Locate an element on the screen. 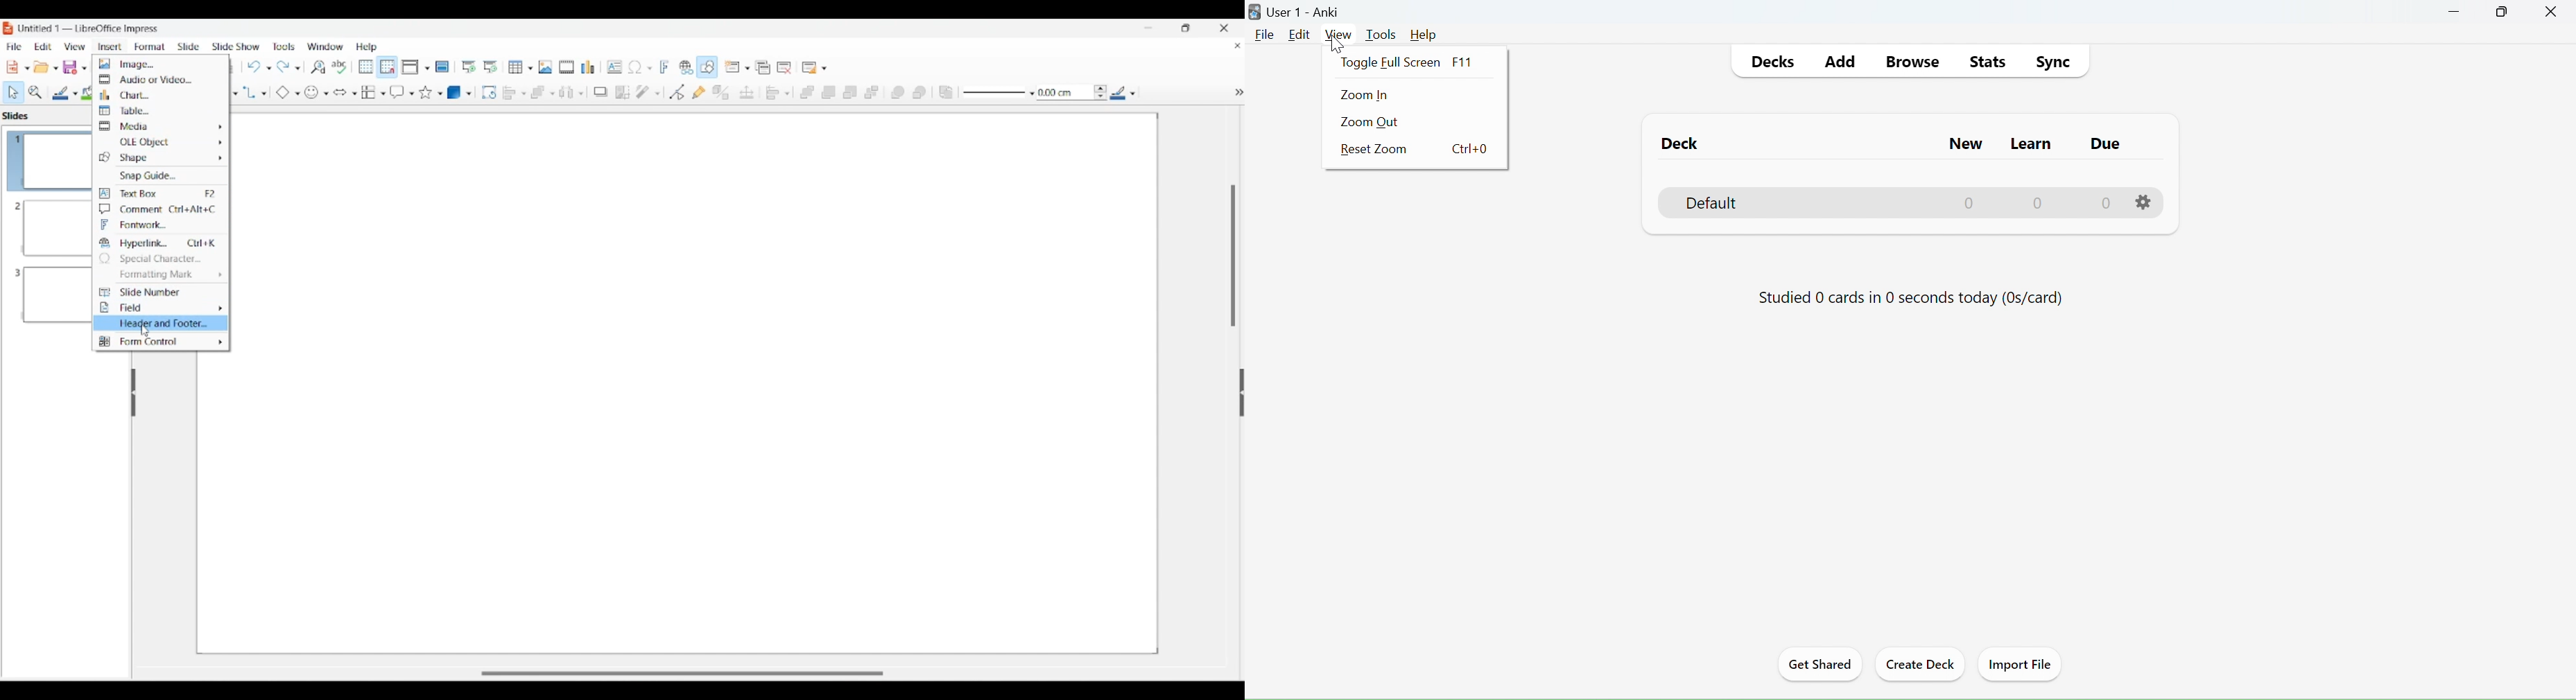 The width and height of the screenshot is (2576, 700). Position and size is located at coordinates (747, 92).